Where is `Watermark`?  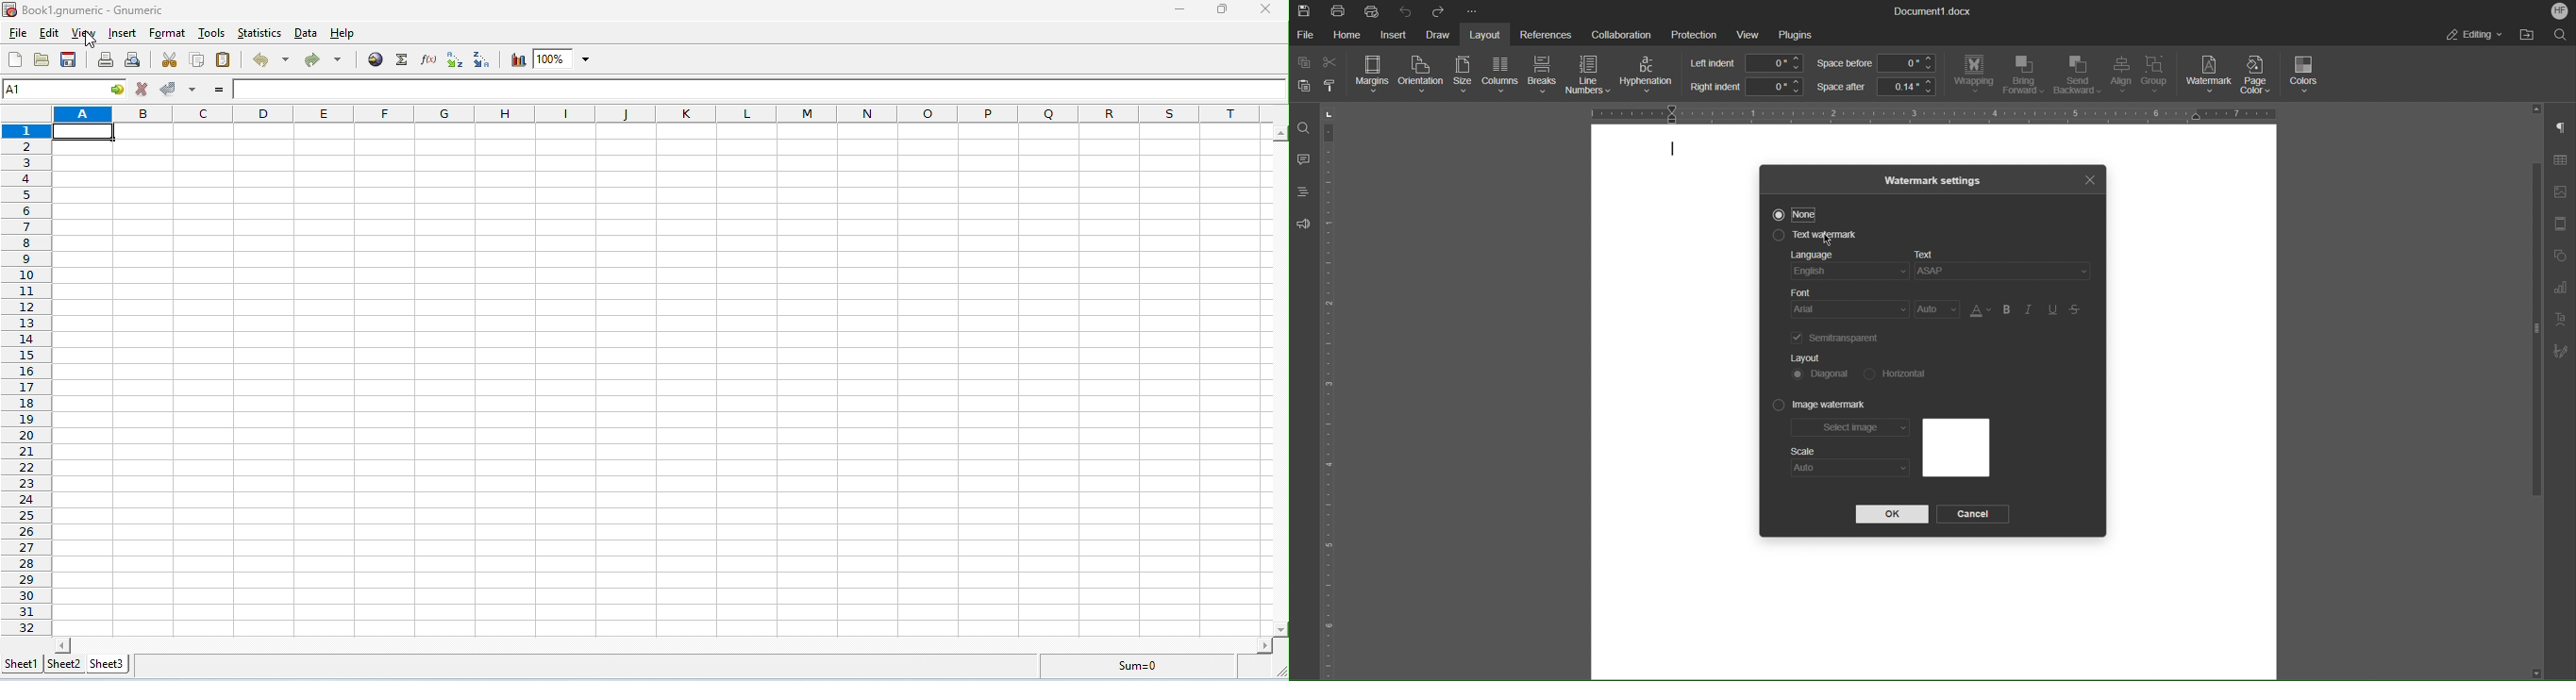 Watermark is located at coordinates (2209, 75).